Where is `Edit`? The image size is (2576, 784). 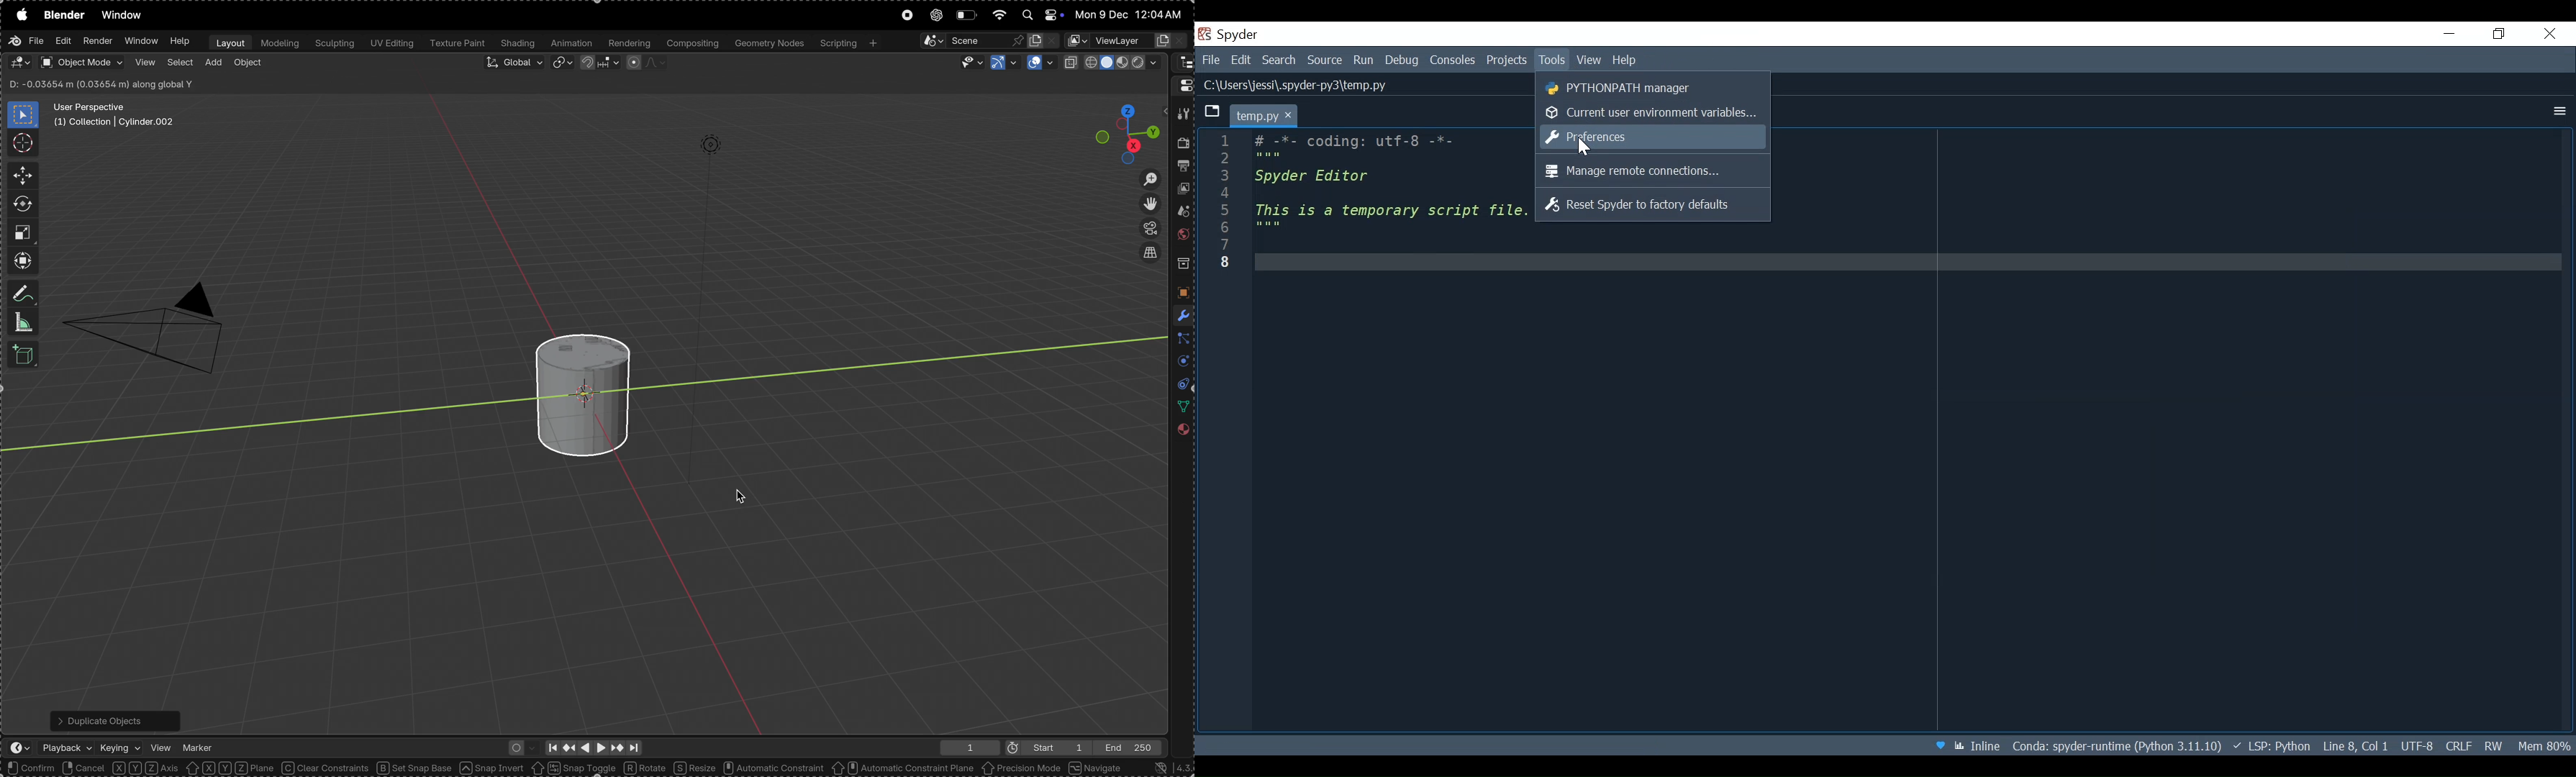
Edit is located at coordinates (61, 42).